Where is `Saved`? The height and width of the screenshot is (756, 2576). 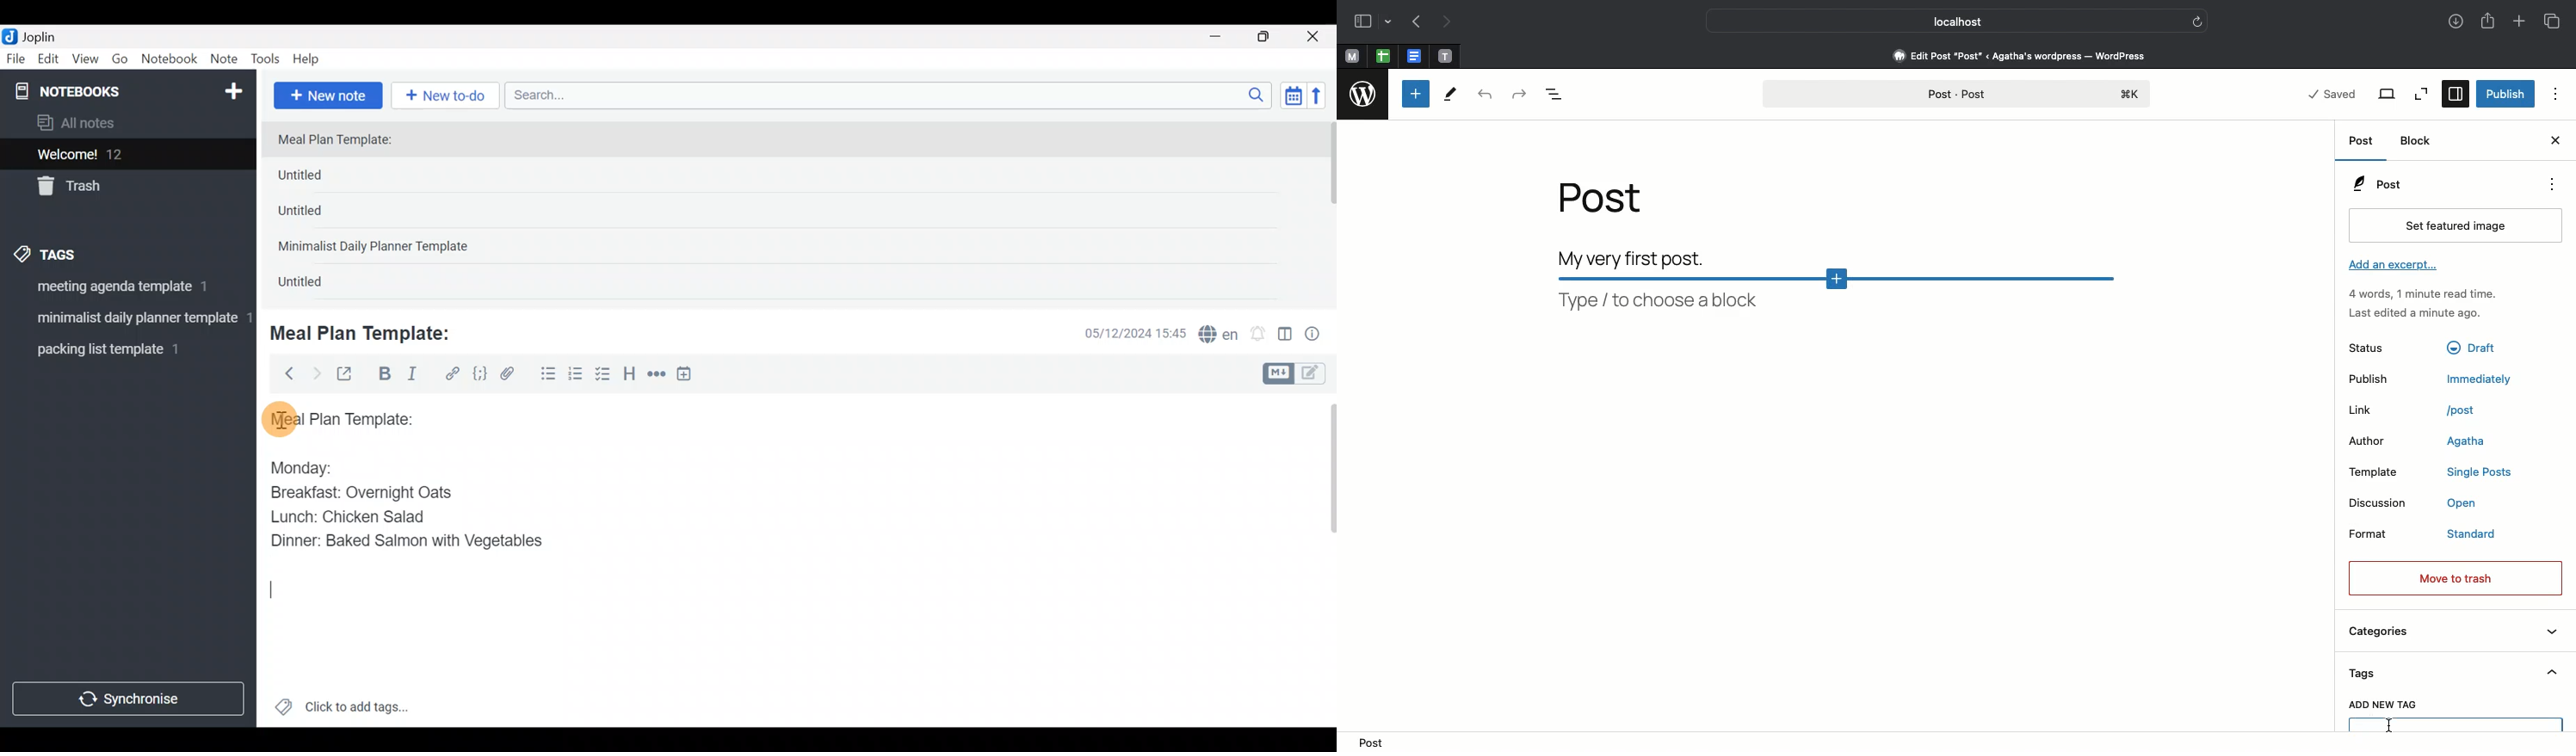 Saved is located at coordinates (2335, 94).